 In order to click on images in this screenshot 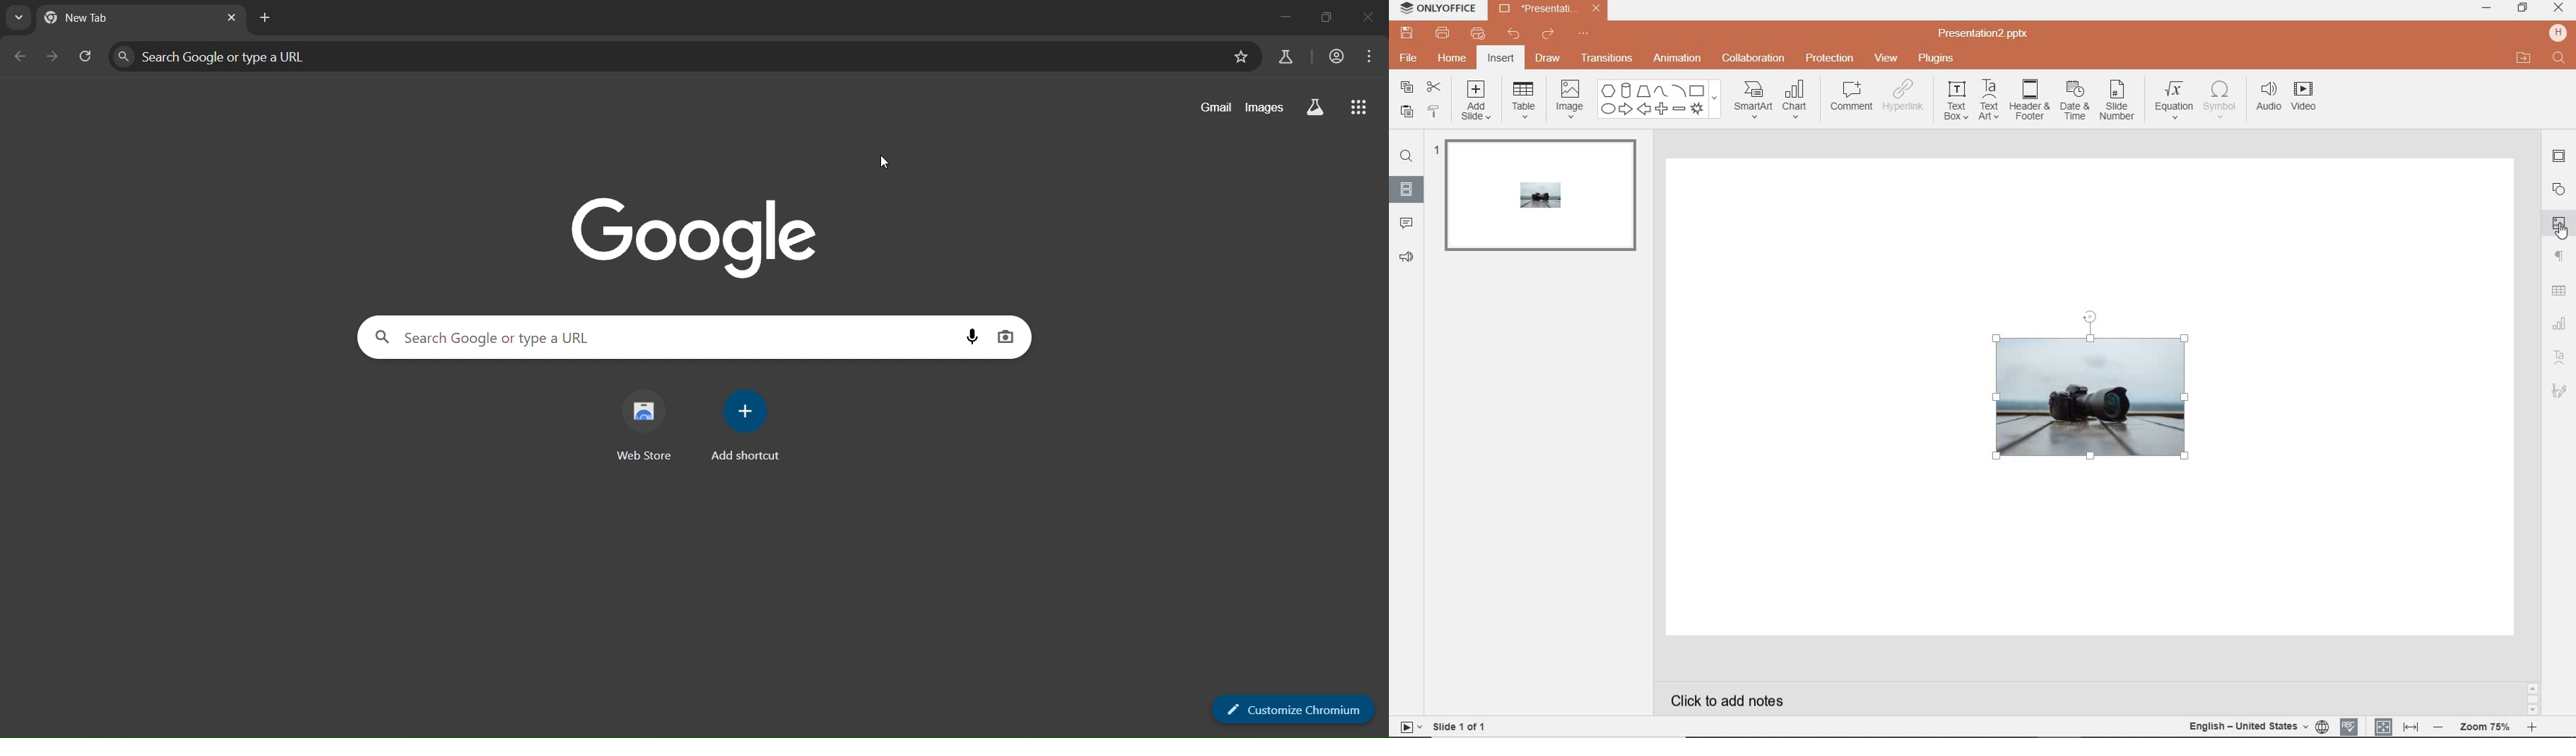, I will do `click(1263, 109)`.